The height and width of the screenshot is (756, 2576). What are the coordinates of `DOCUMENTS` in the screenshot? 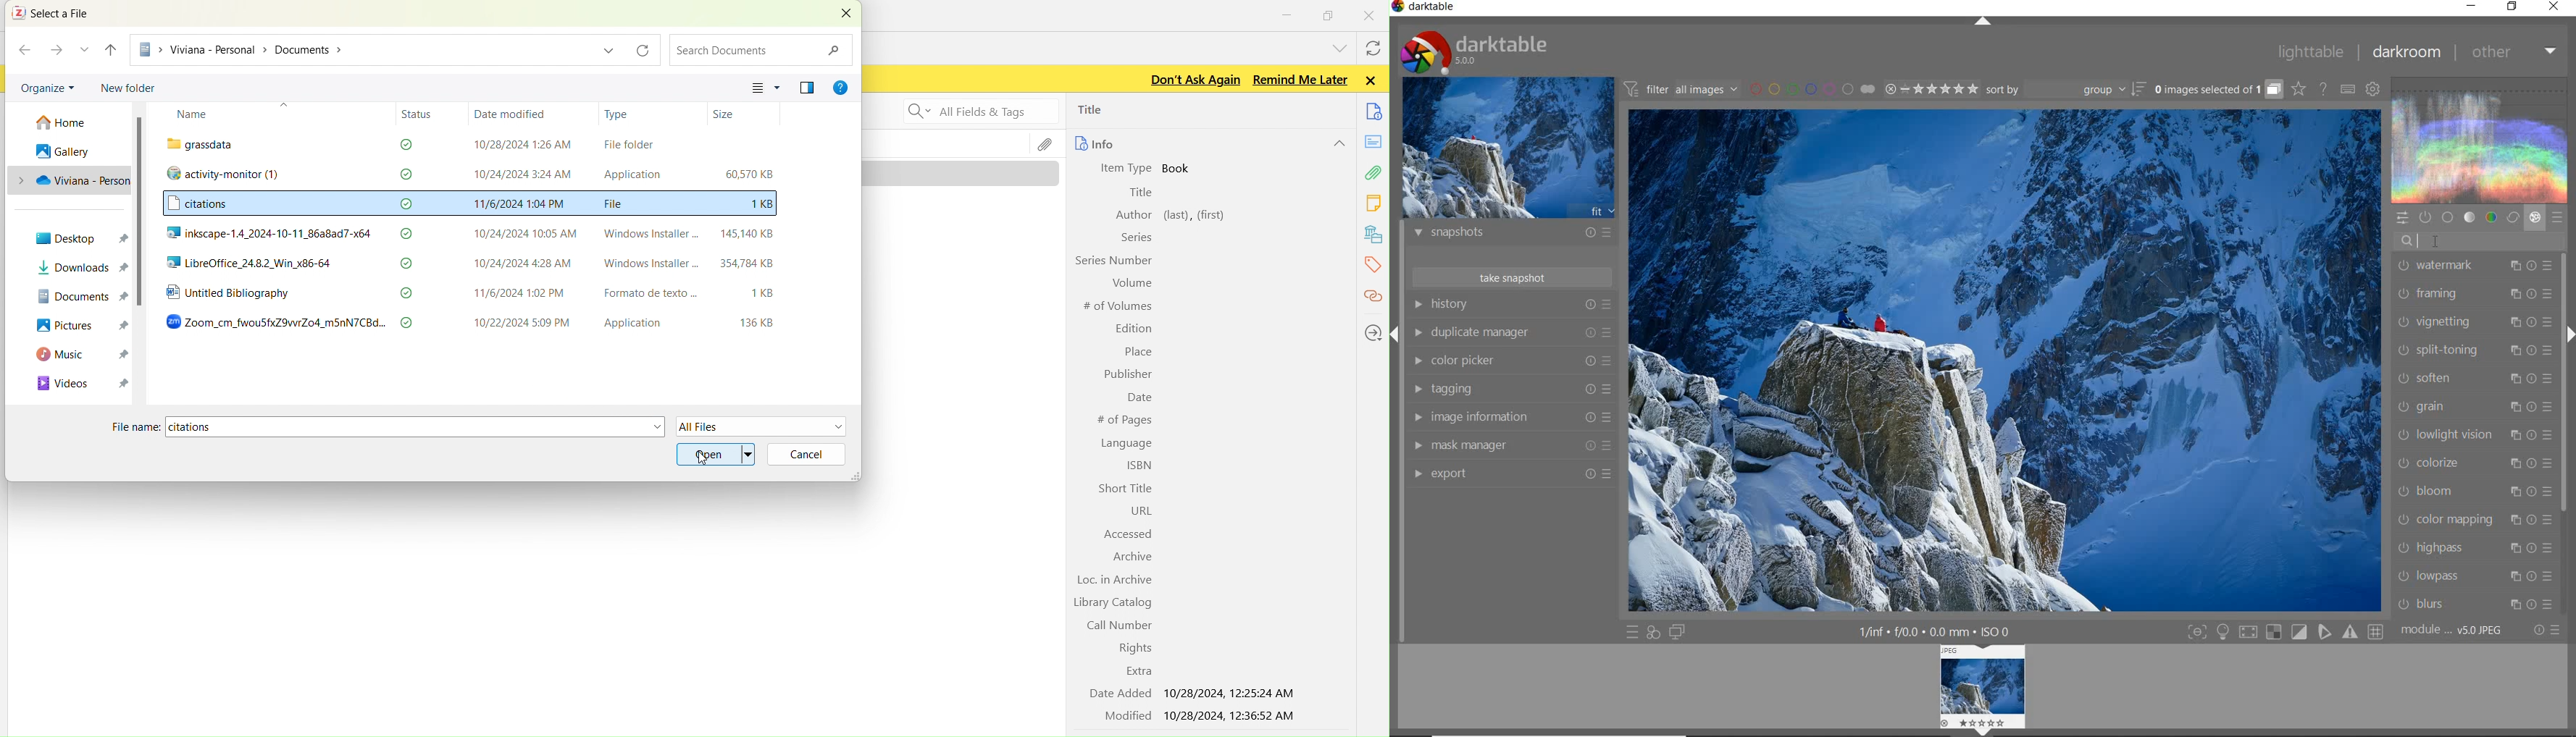 It's located at (70, 295).